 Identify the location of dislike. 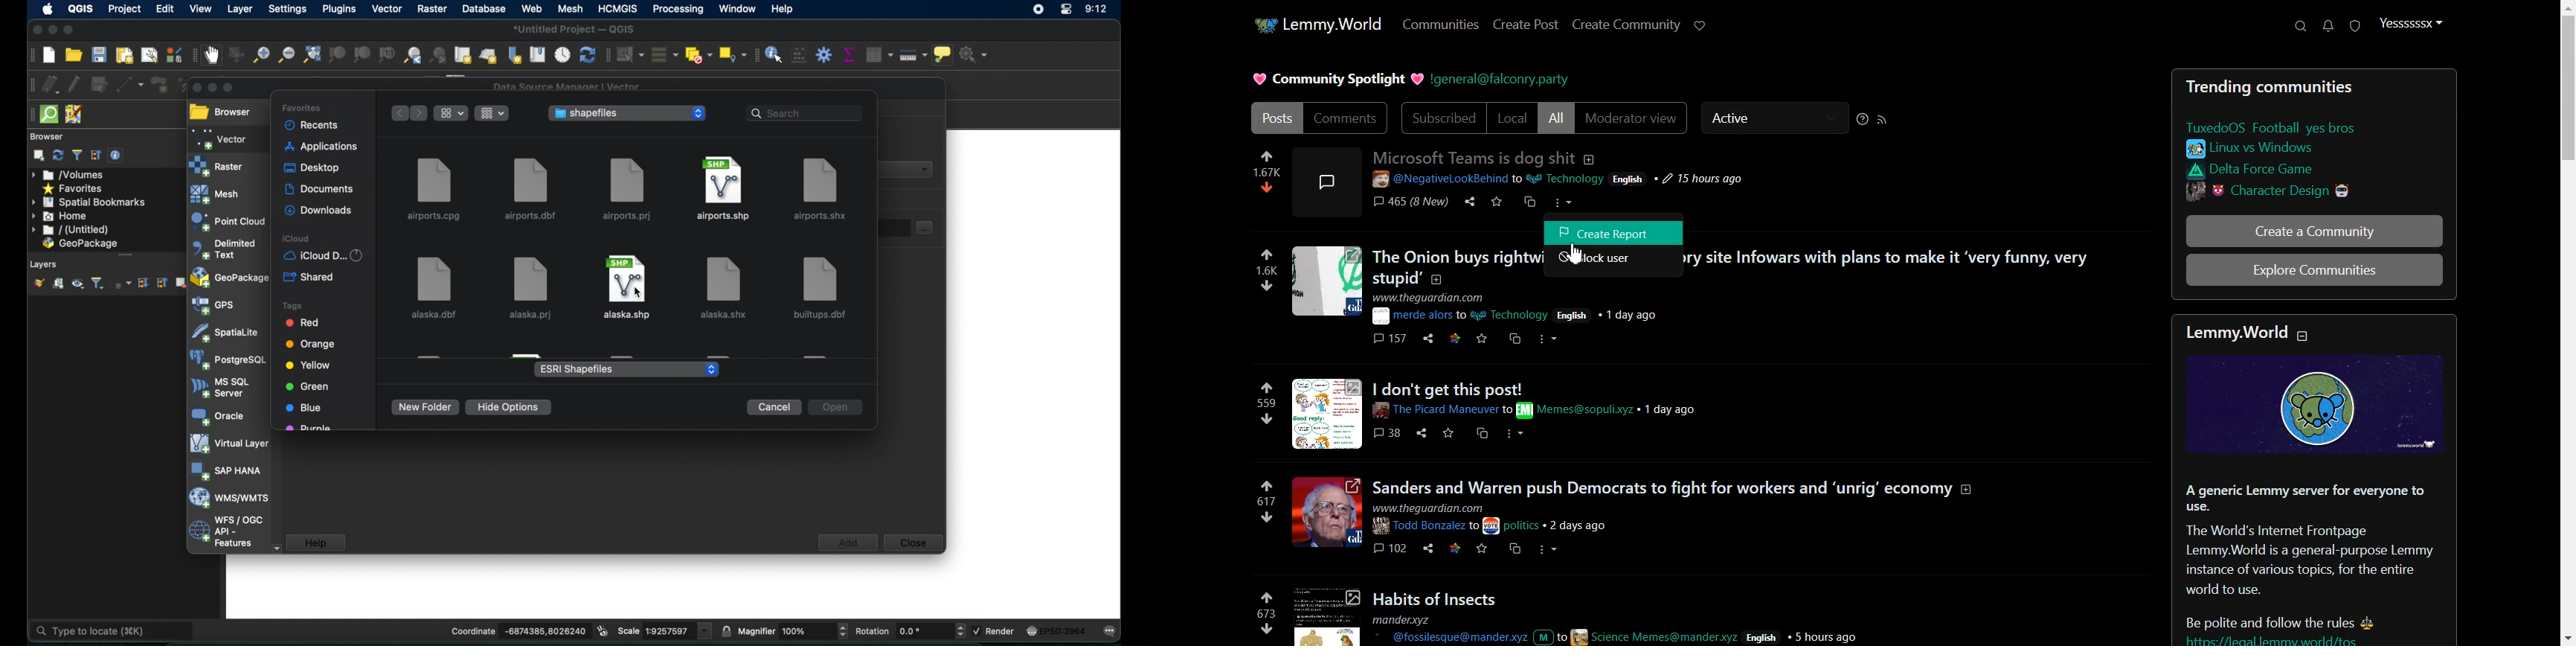
(1268, 187).